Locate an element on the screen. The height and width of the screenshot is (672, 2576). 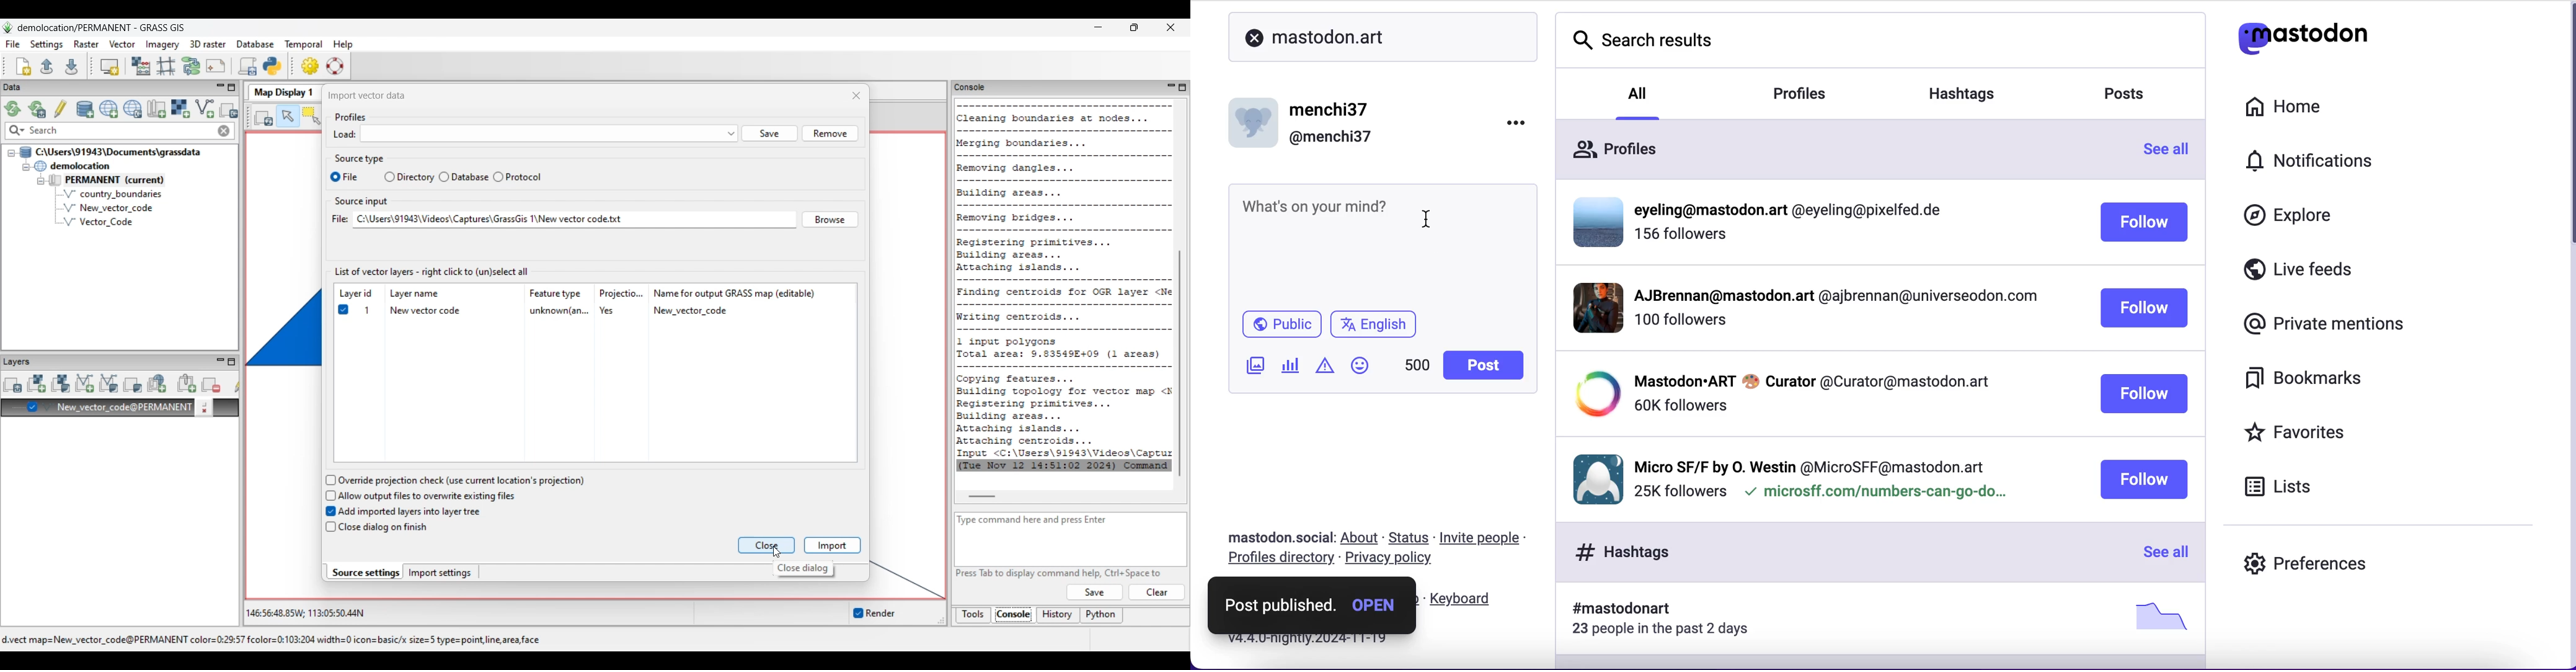
posts is located at coordinates (2134, 97).